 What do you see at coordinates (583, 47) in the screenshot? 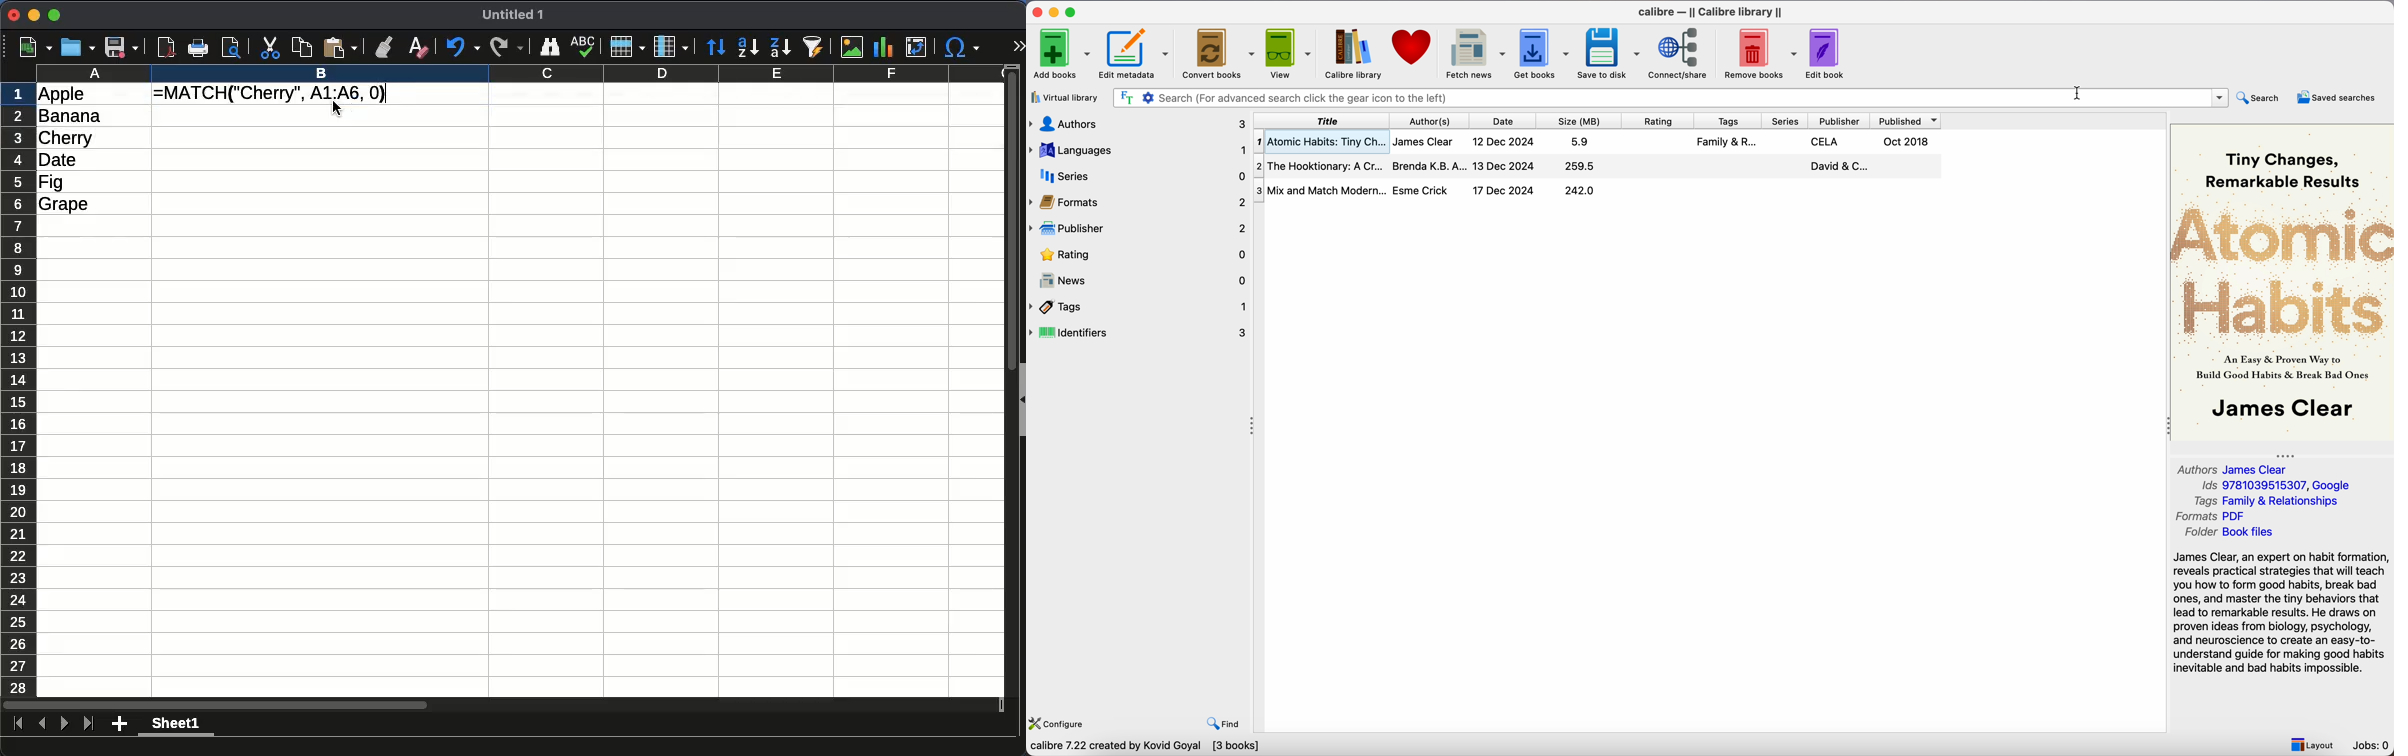
I see `spell check` at bounding box center [583, 47].